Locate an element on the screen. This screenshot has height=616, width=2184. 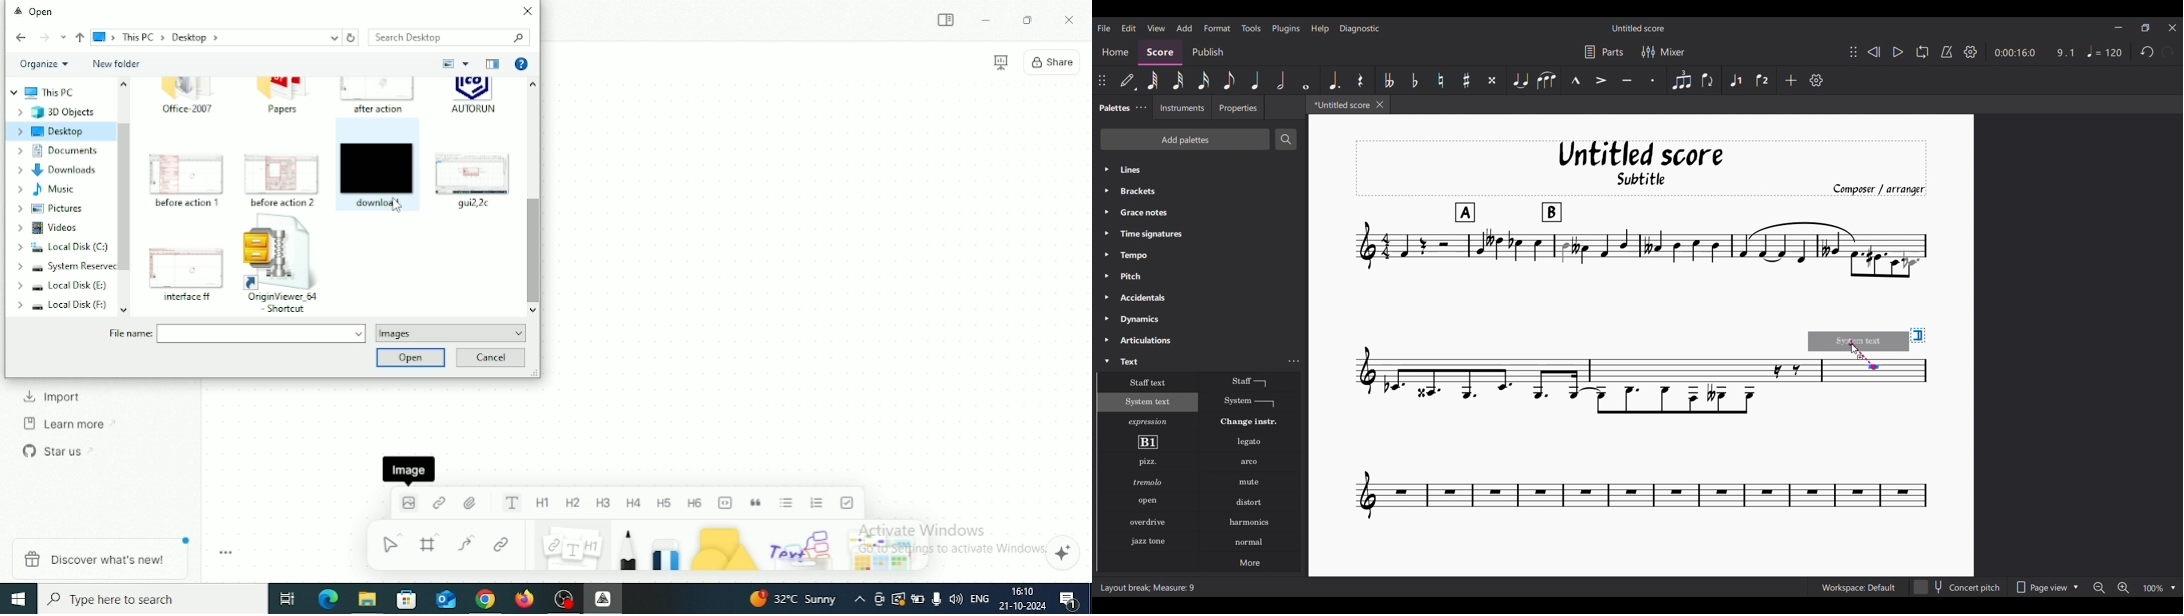
Cursor is located at coordinates (1856, 349).